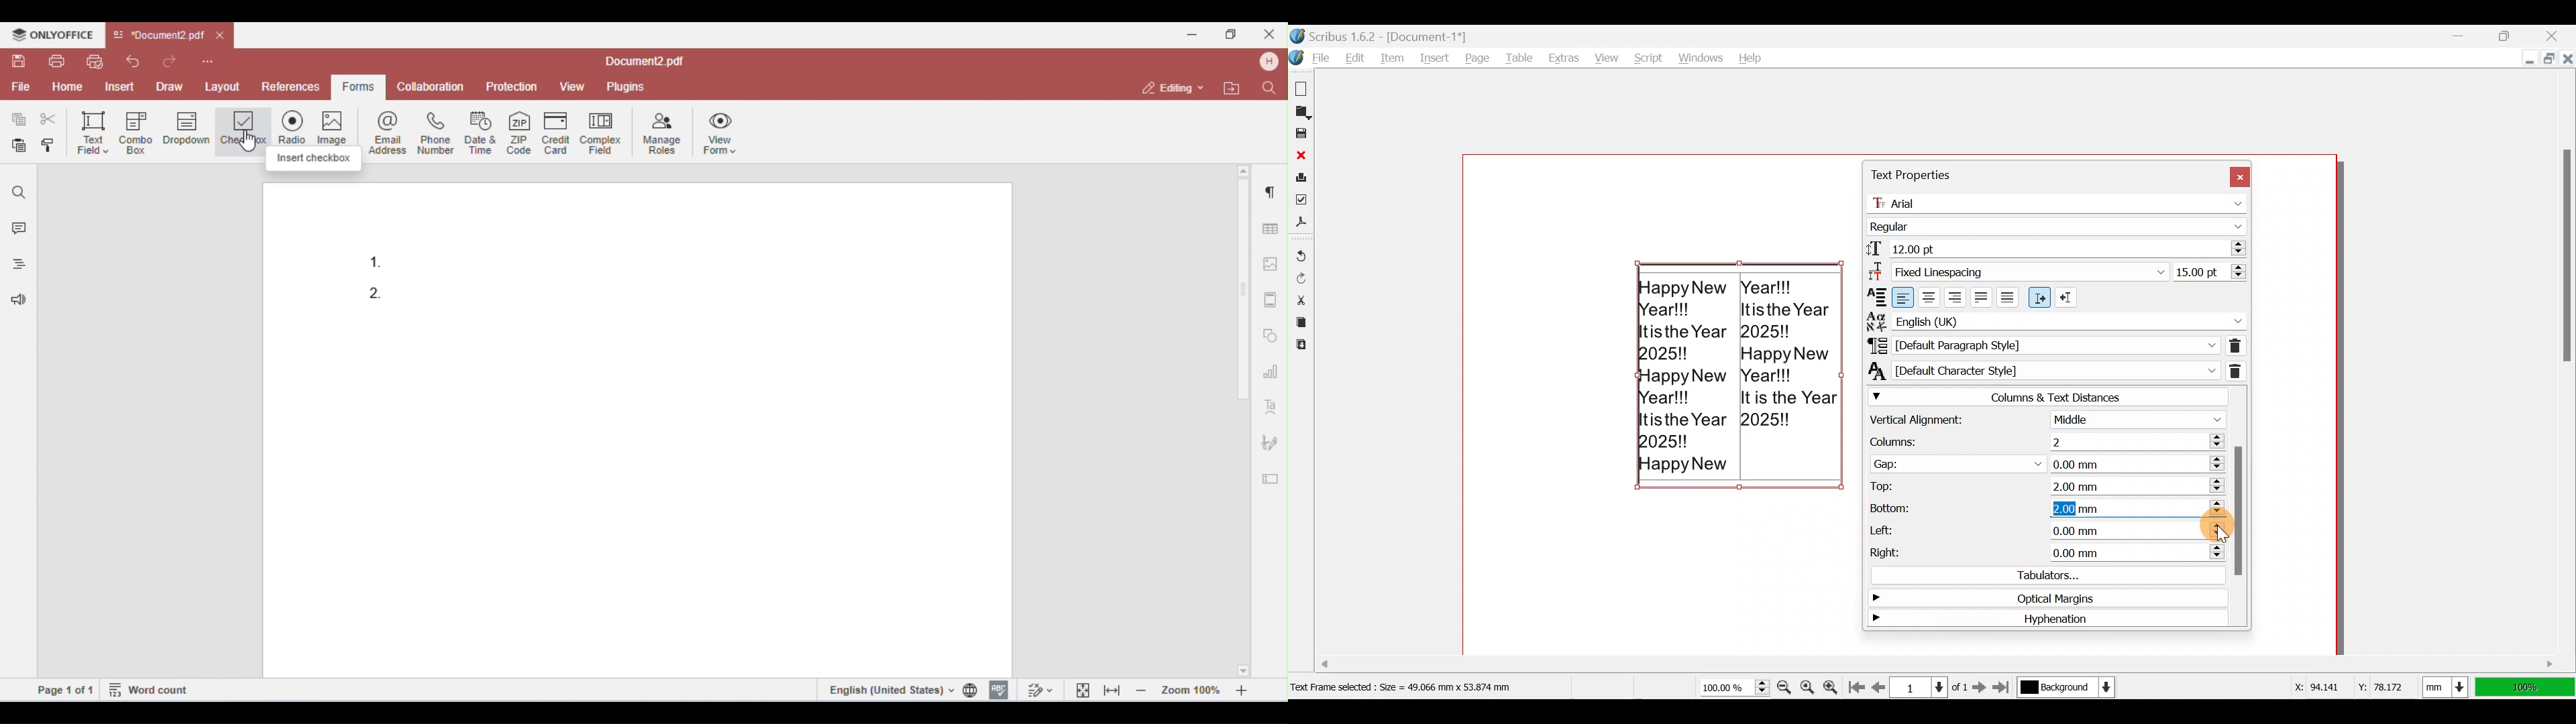 This screenshot has height=728, width=2576. Describe the element at coordinates (1301, 251) in the screenshot. I see `Undo` at that location.